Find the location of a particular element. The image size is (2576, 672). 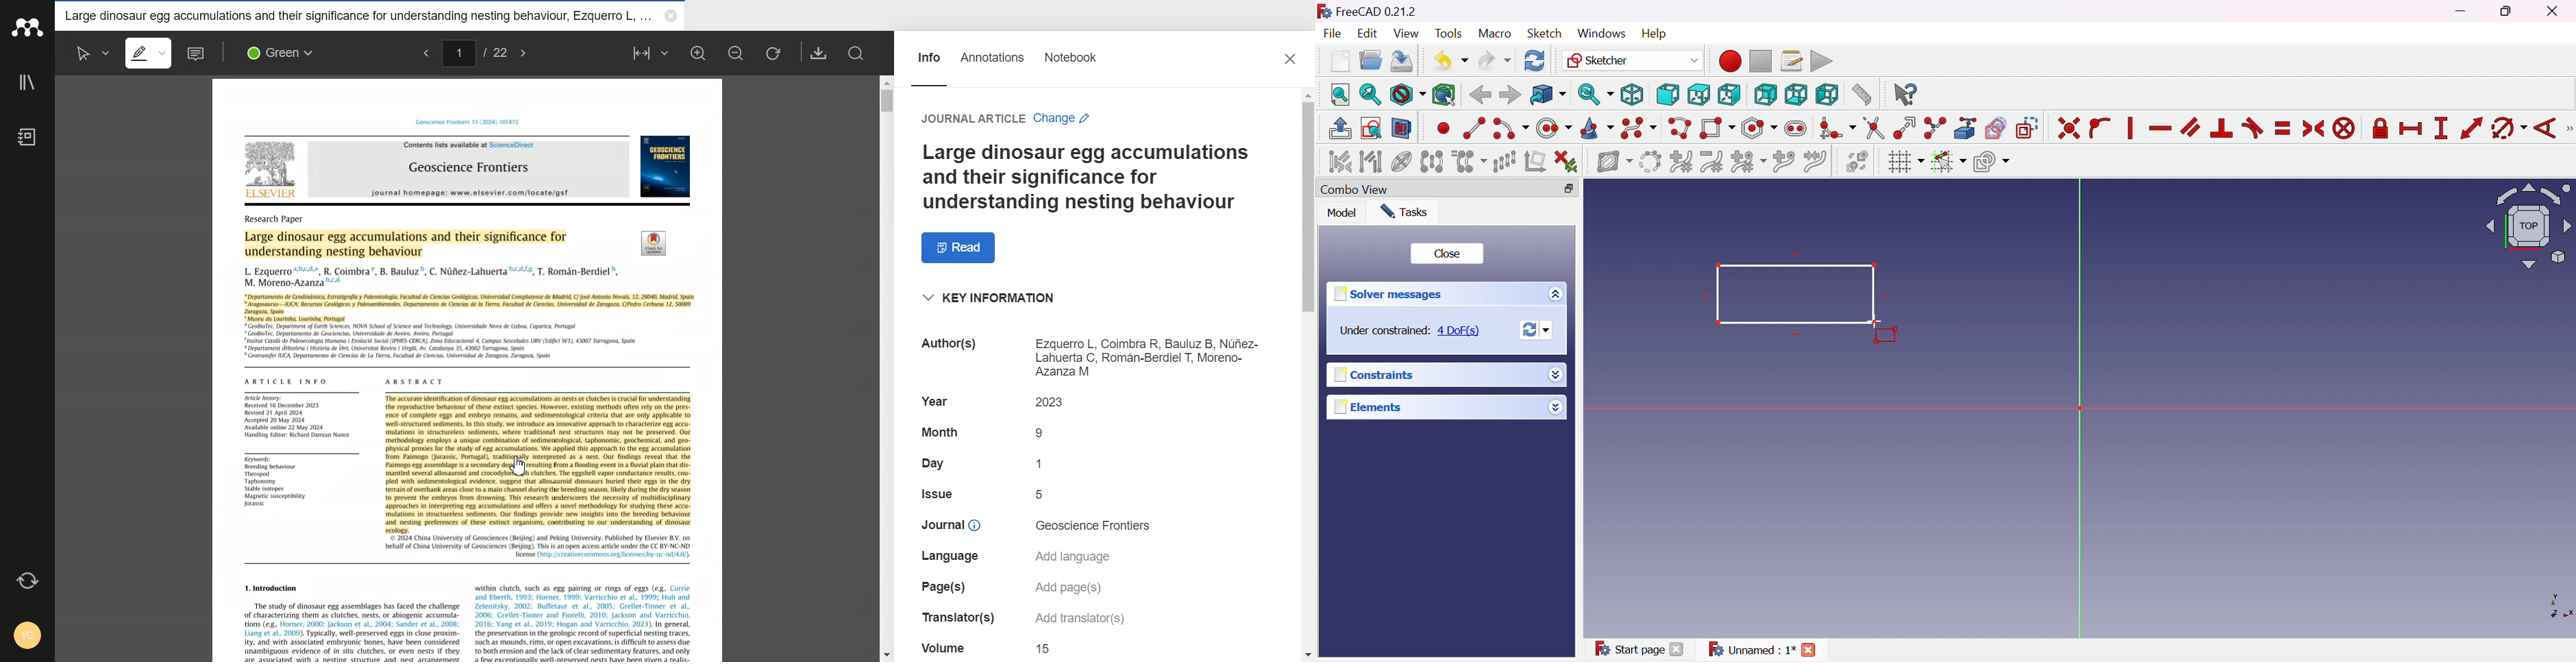

Filetext is located at coordinates (945, 646).